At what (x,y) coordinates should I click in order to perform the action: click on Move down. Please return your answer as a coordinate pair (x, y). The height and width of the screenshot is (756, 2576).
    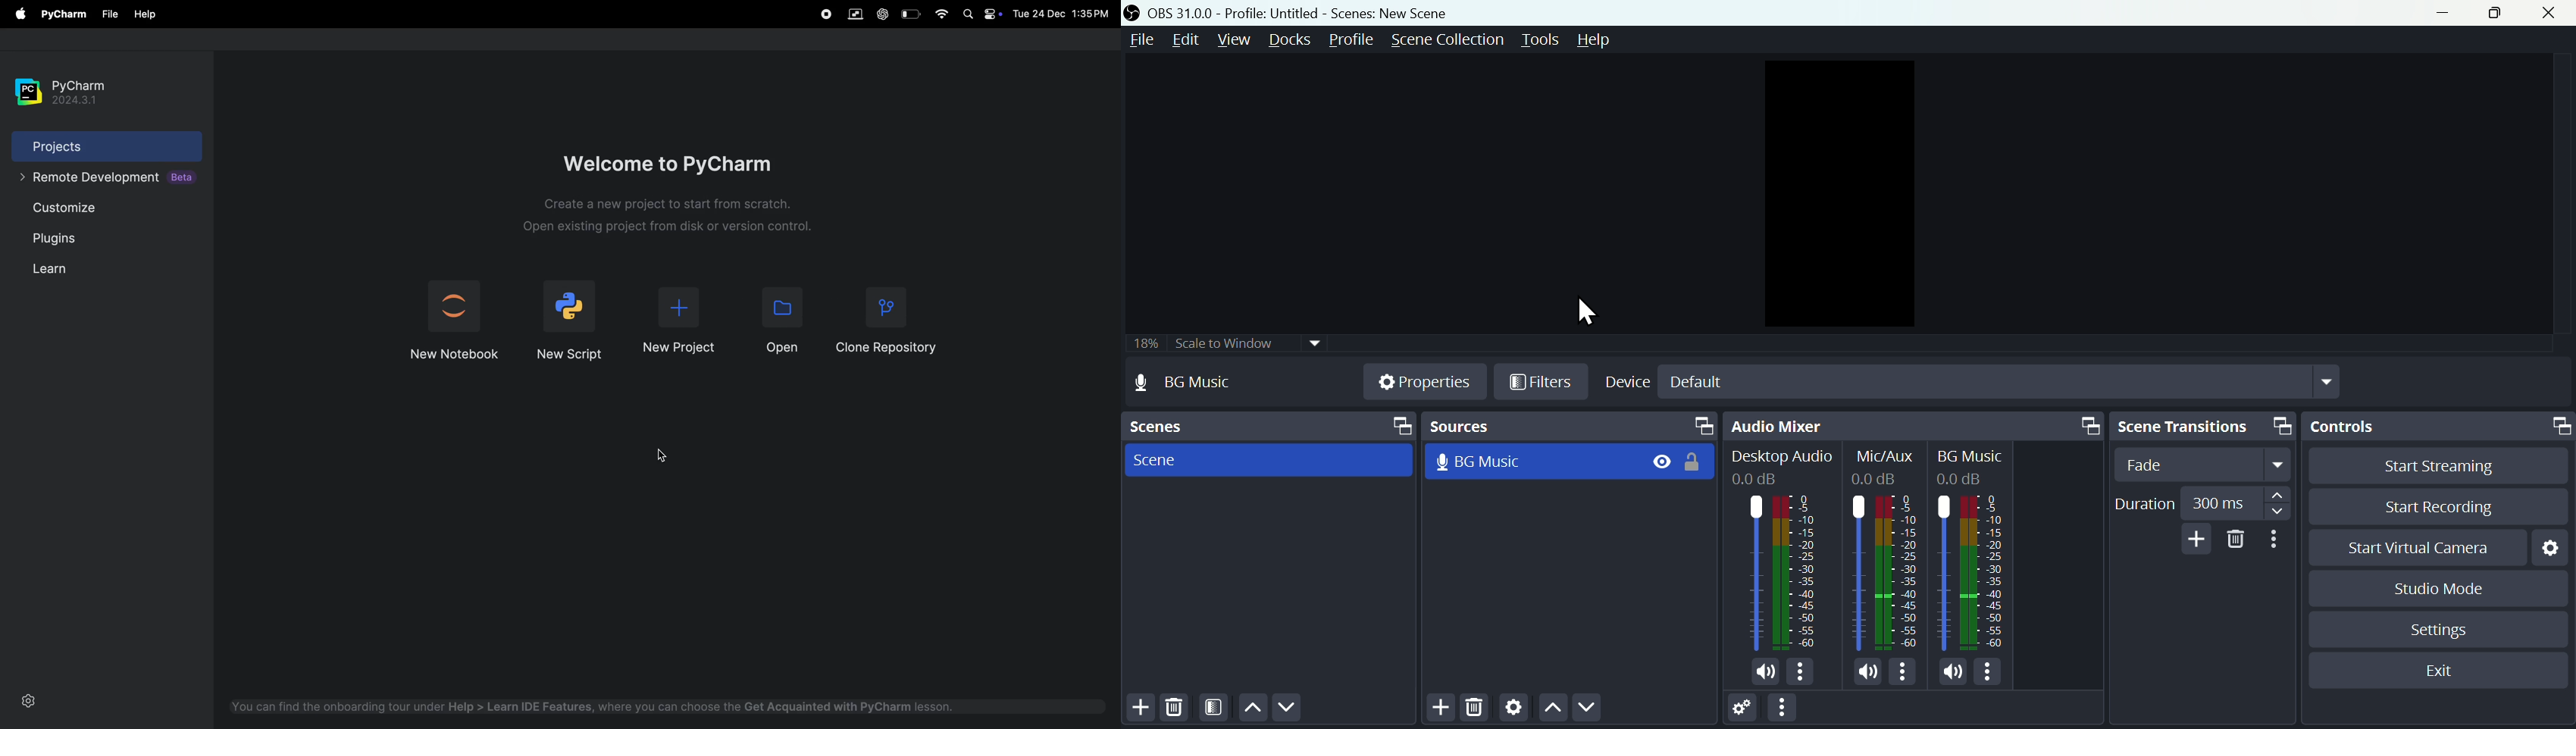
    Looking at the image, I should click on (1289, 709).